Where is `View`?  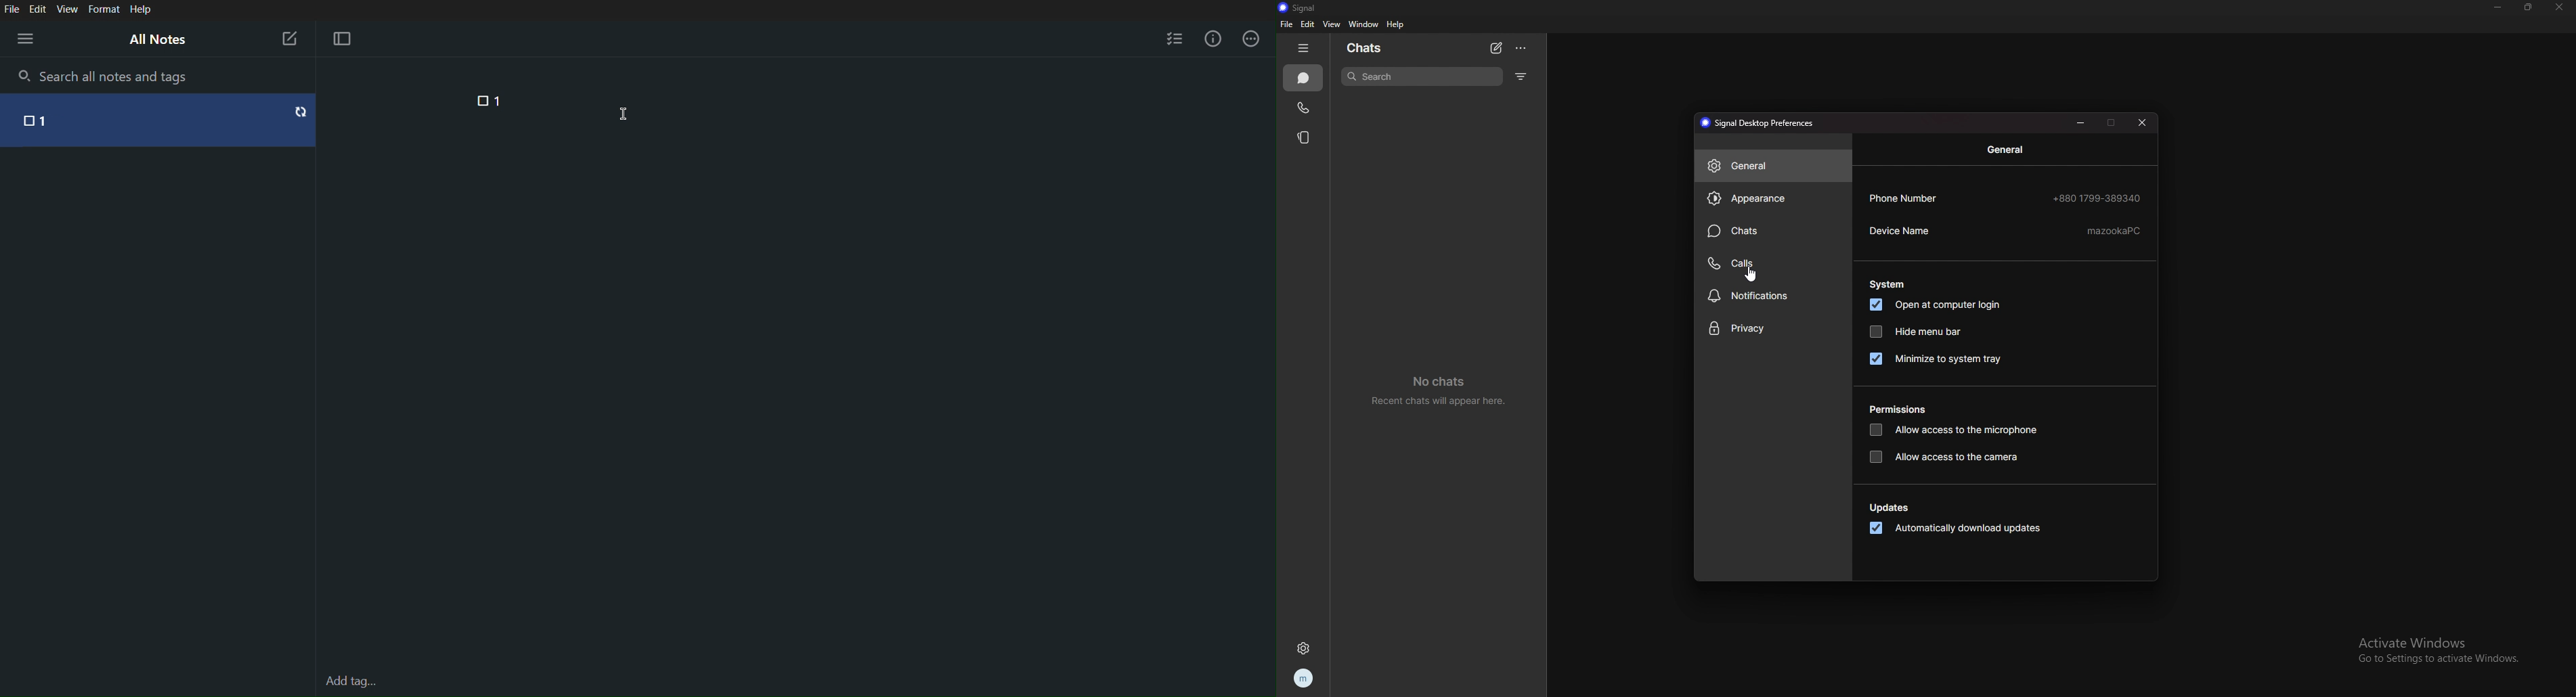
View is located at coordinates (69, 9).